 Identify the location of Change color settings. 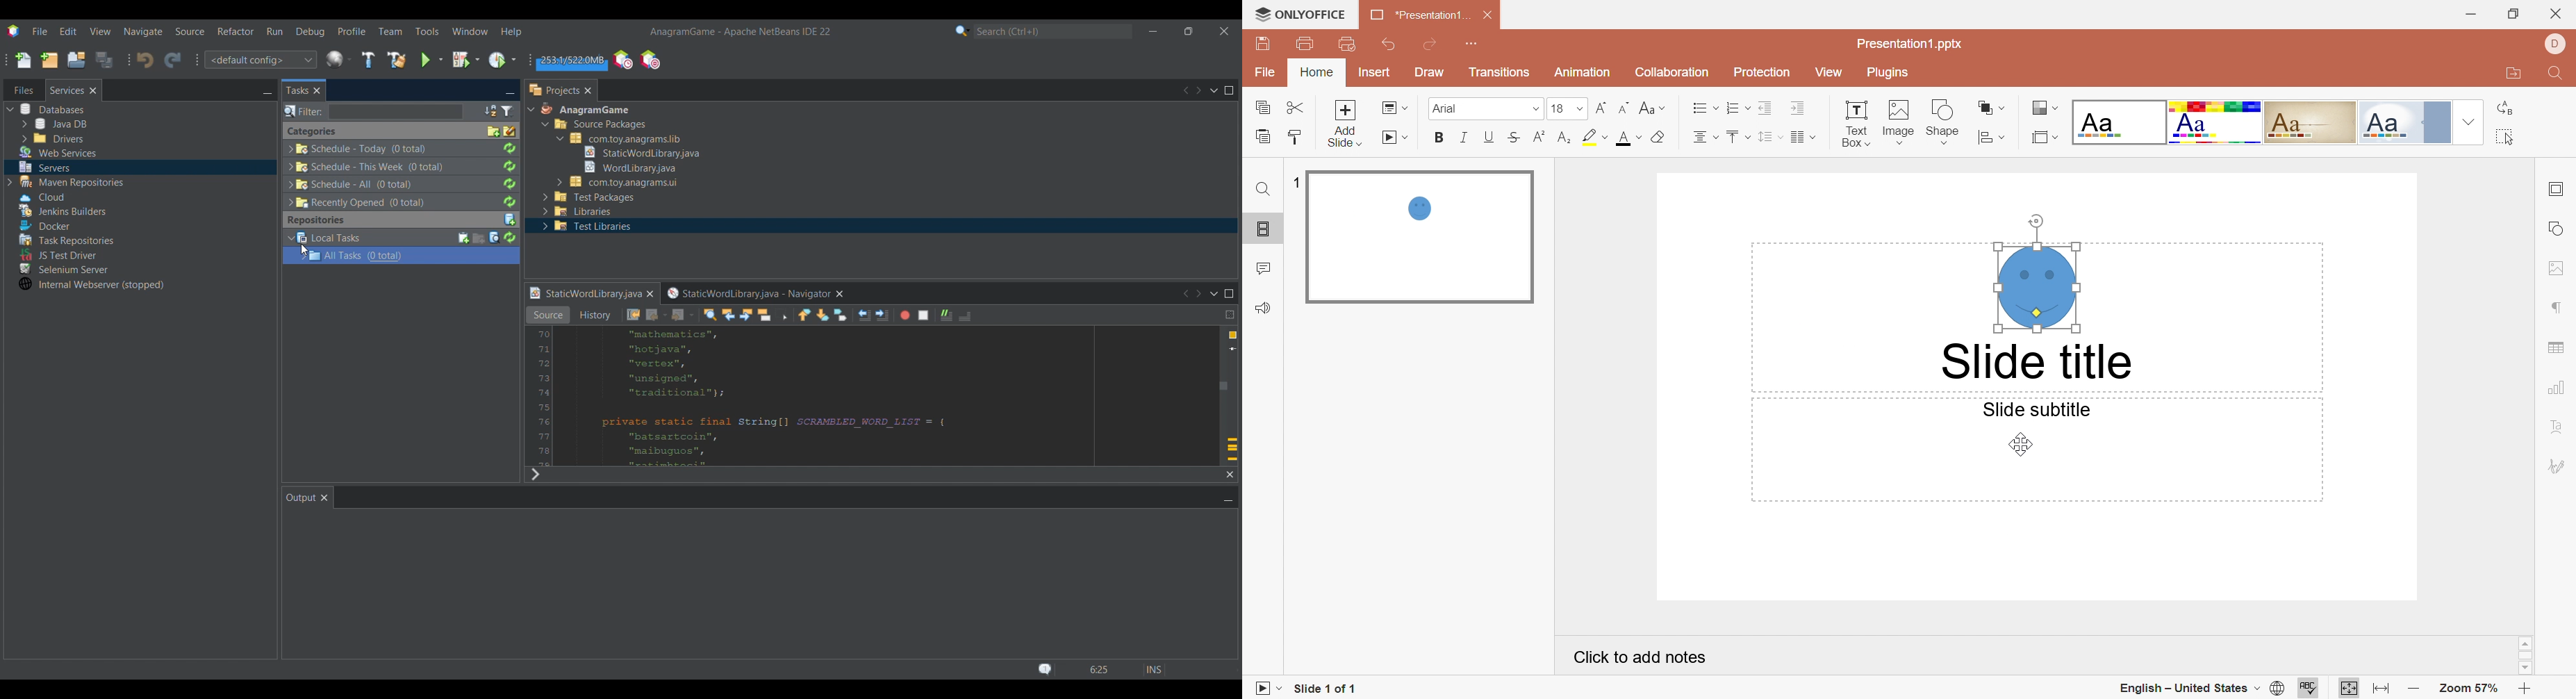
(2046, 109).